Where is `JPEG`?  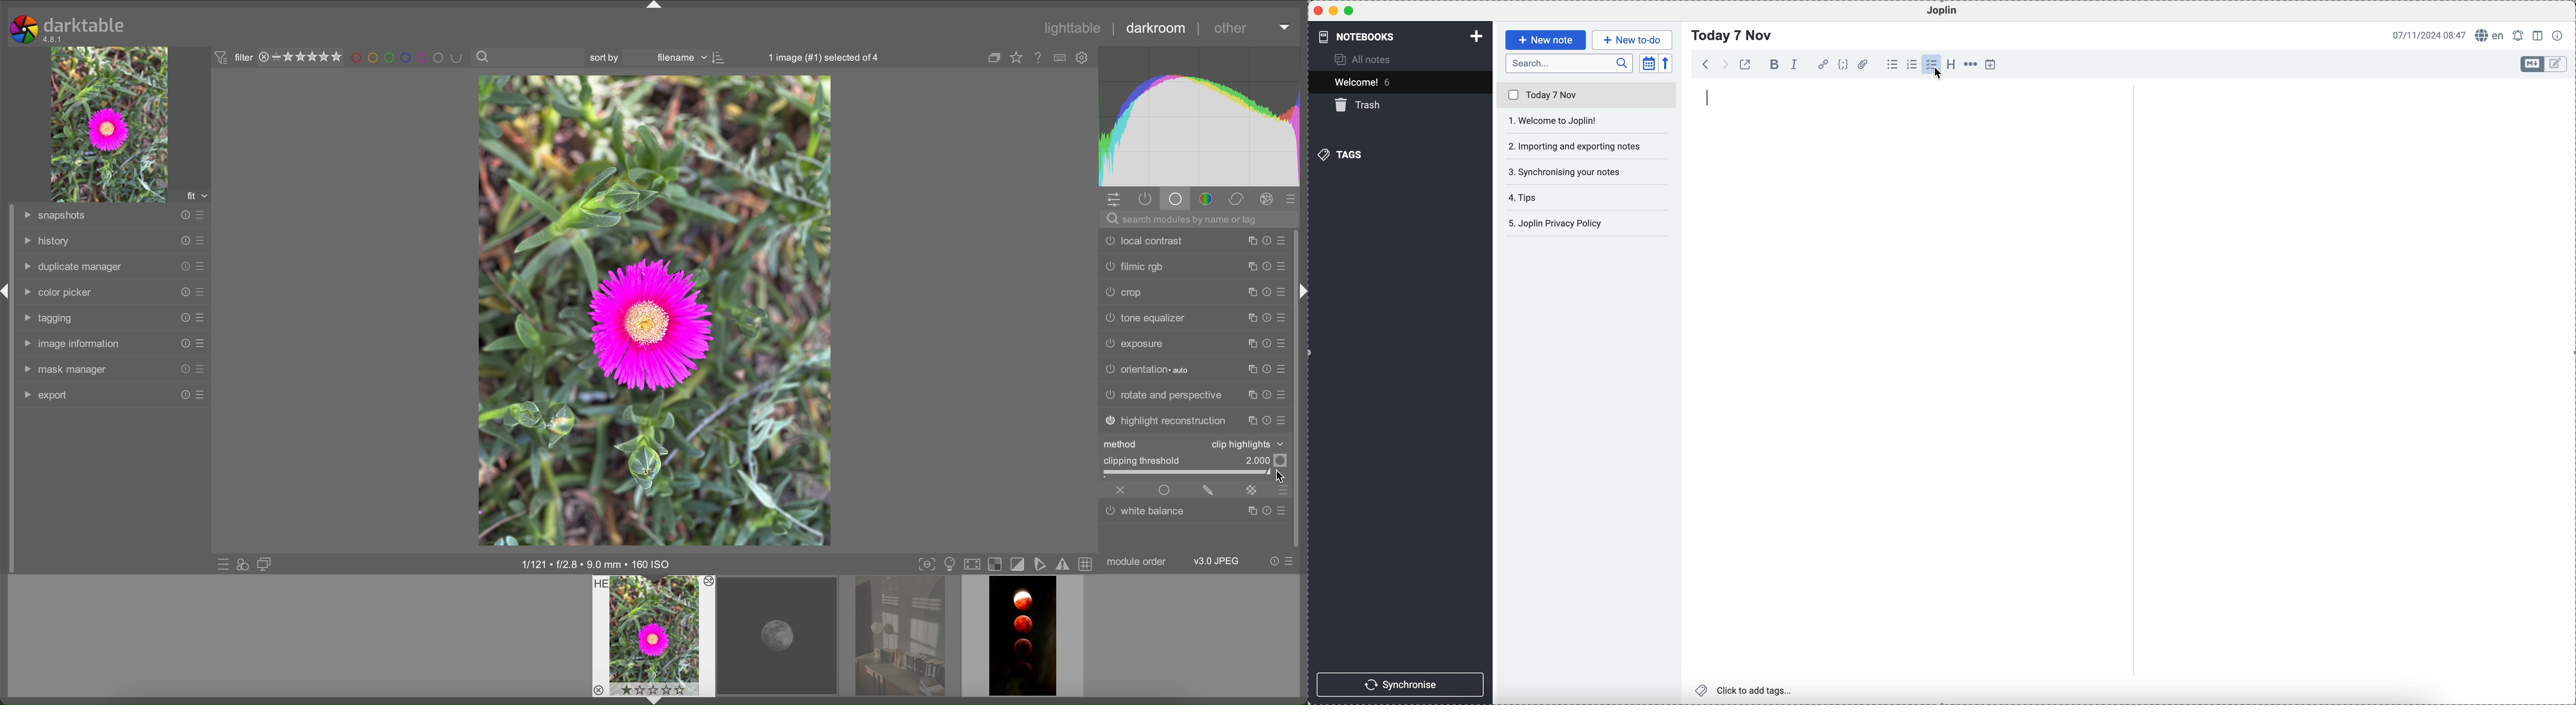
JPEG is located at coordinates (1218, 561).